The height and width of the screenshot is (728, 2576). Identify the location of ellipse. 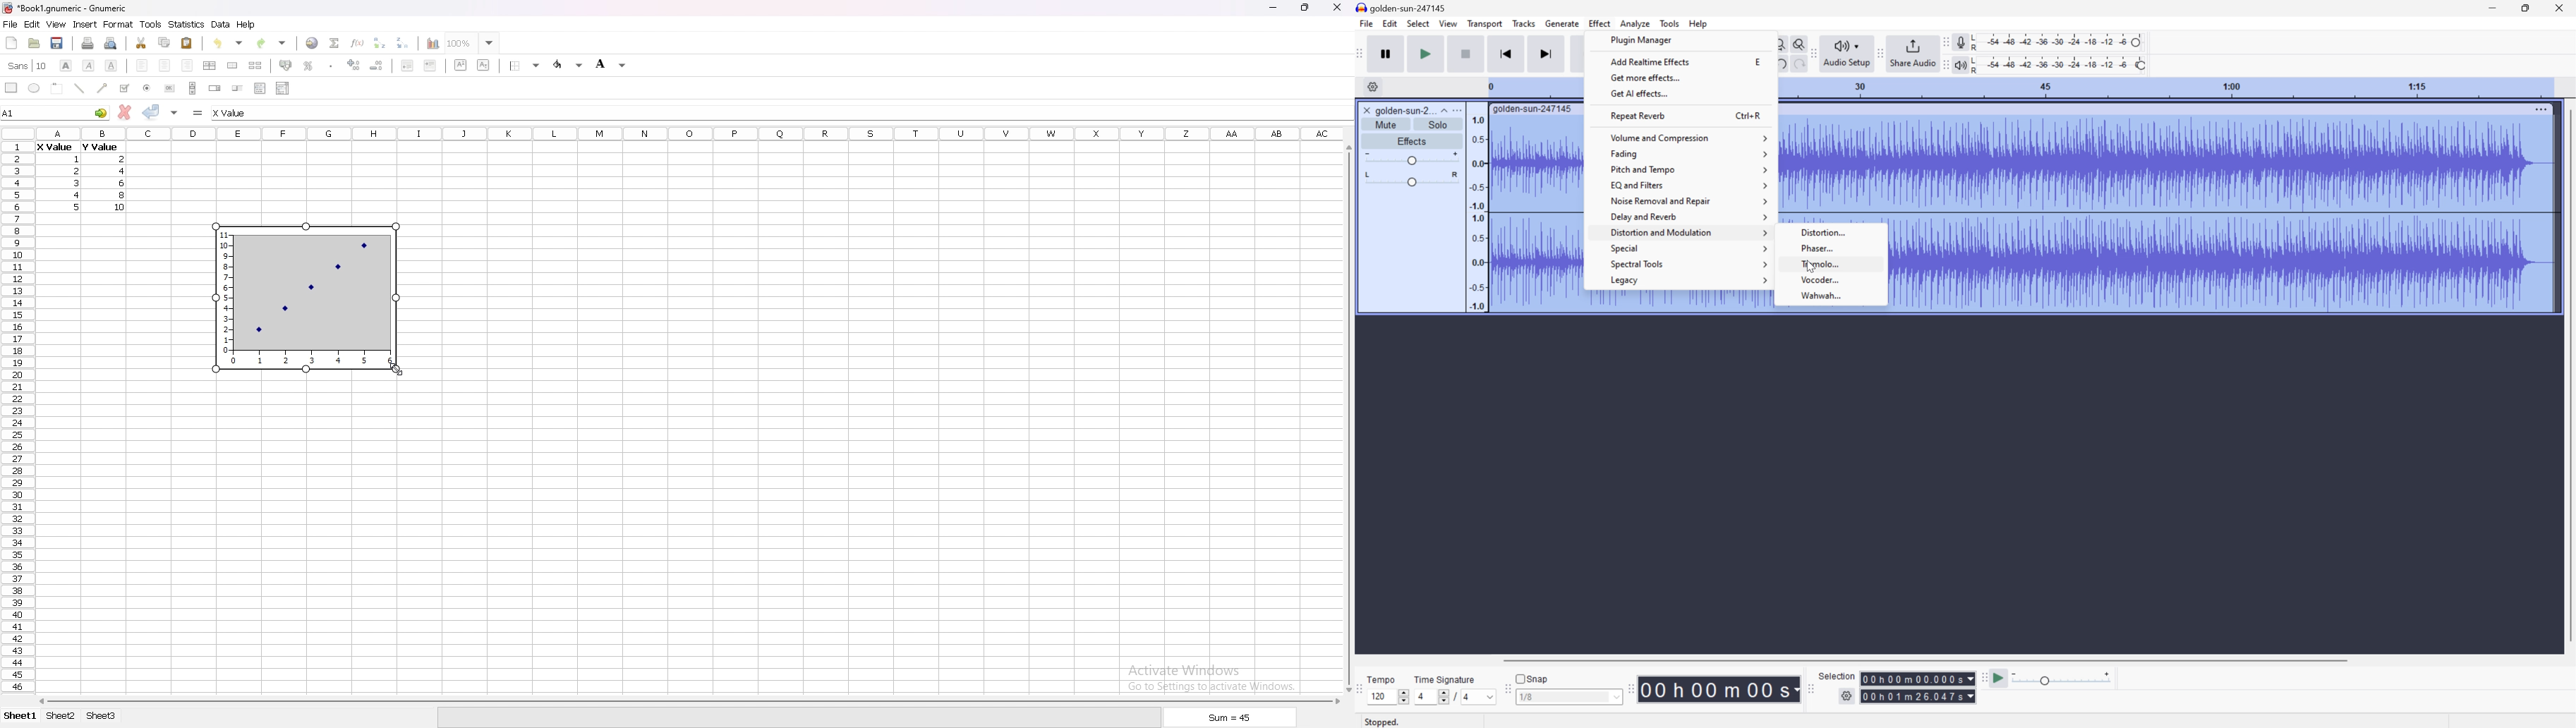
(34, 87).